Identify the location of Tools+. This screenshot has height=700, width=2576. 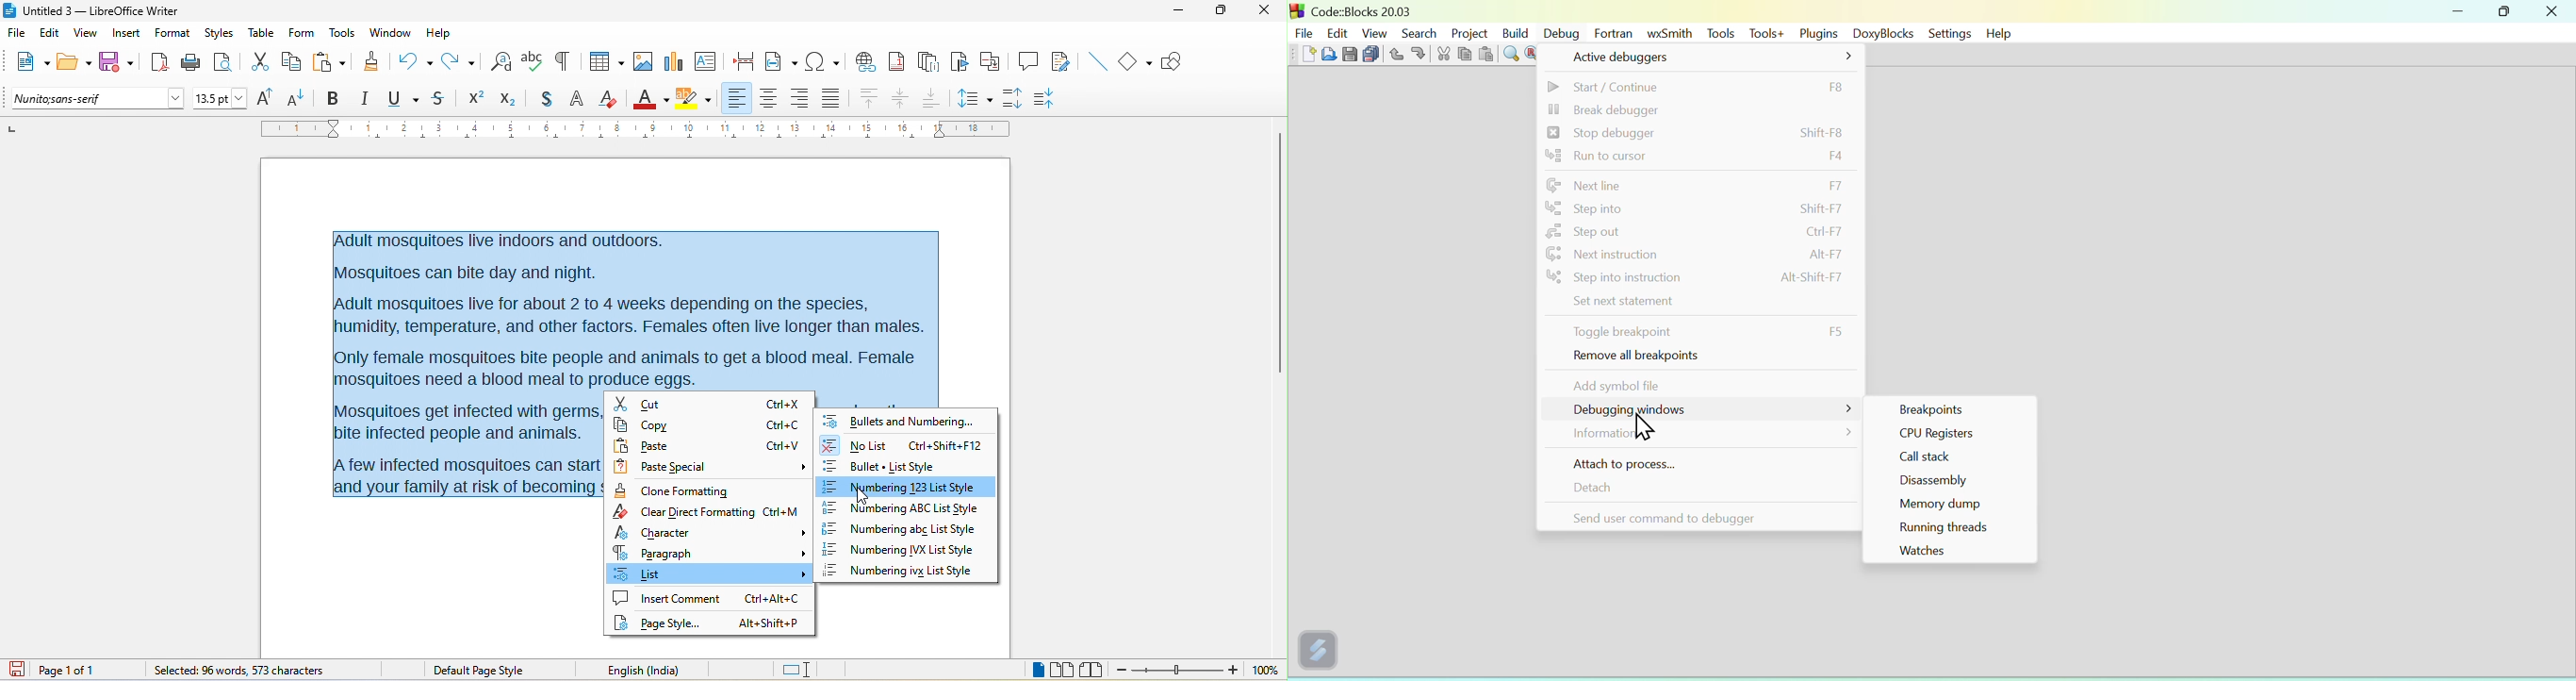
(1763, 32).